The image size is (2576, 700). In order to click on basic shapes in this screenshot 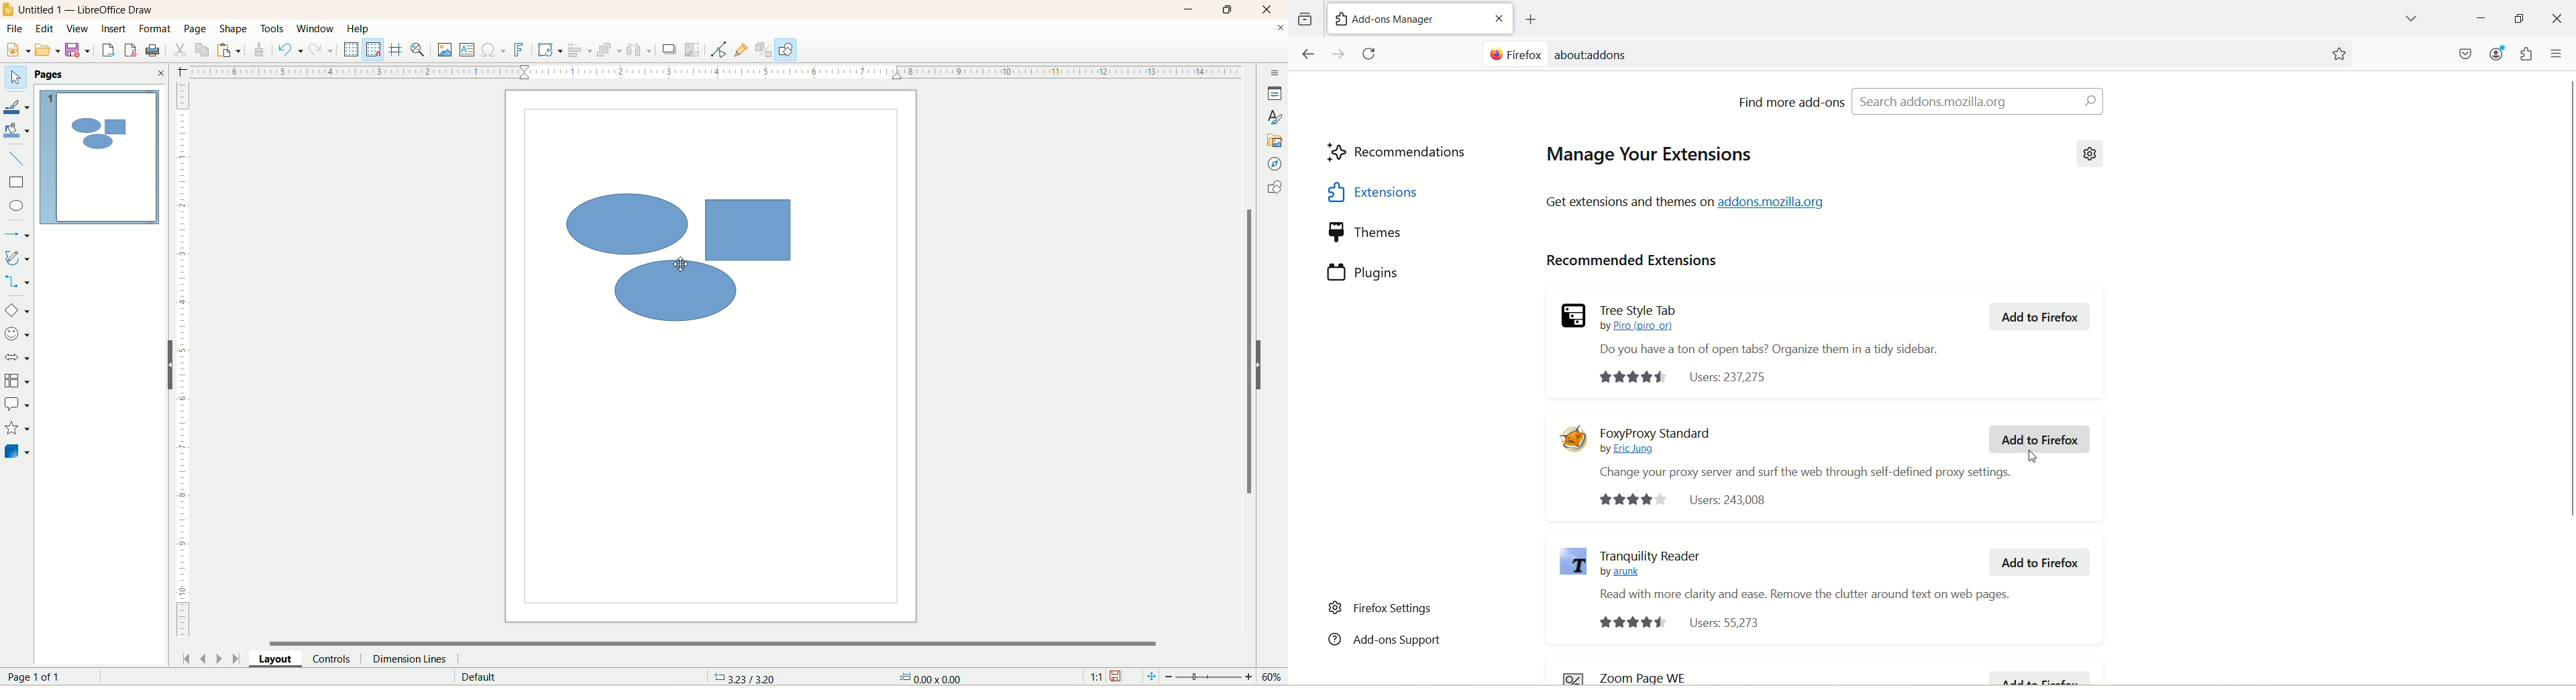, I will do `click(17, 311)`.